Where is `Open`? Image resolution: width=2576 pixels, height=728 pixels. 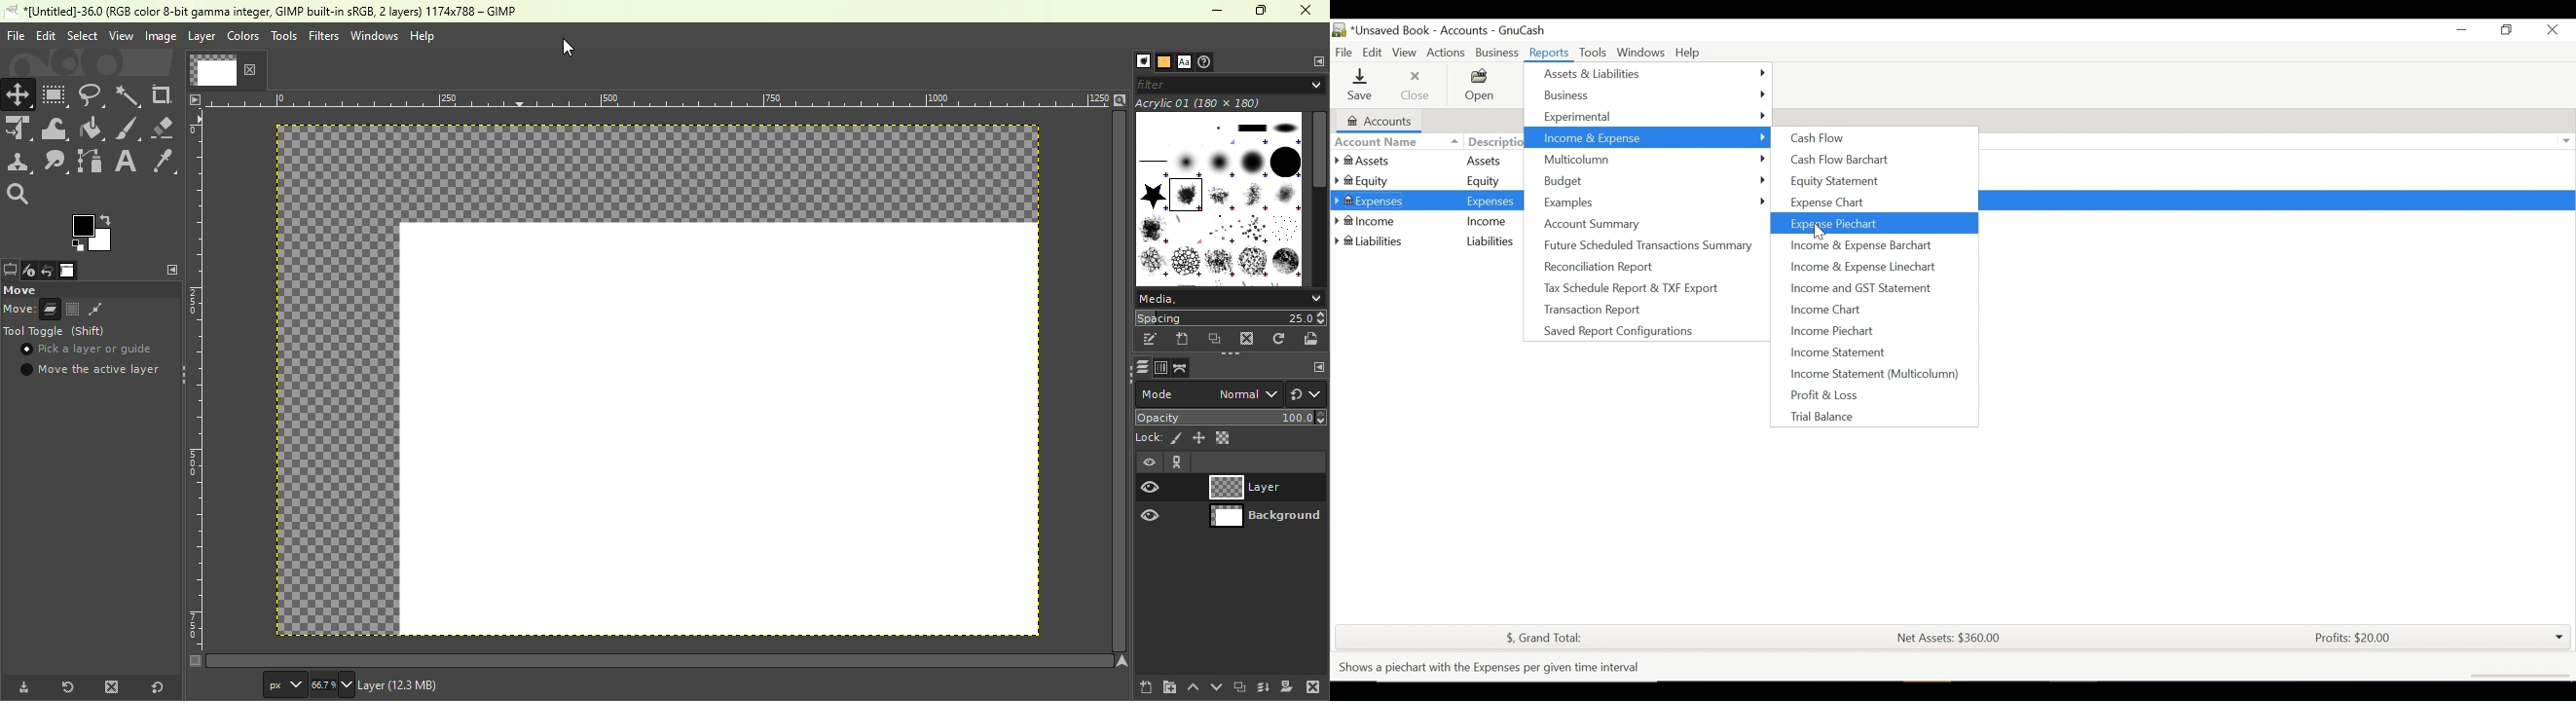
Open is located at coordinates (1479, 85).